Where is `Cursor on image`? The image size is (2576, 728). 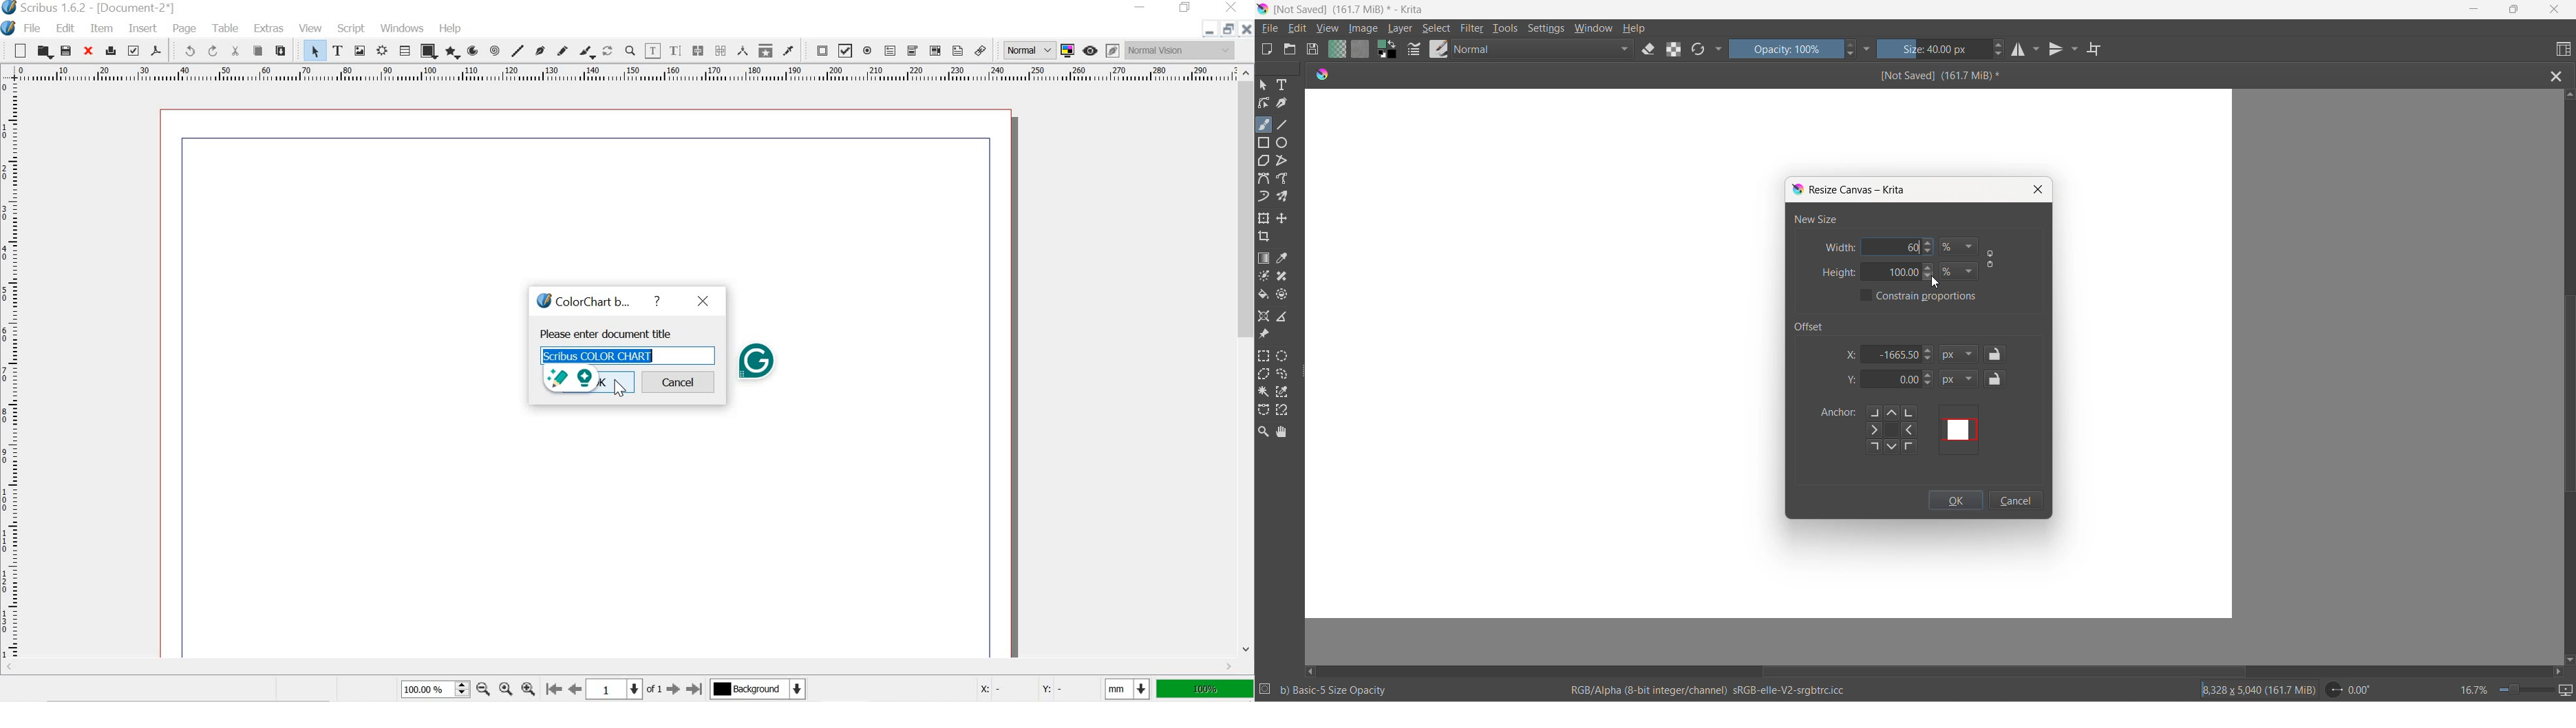 Cursor on image is located at coordinates (1367, 29).